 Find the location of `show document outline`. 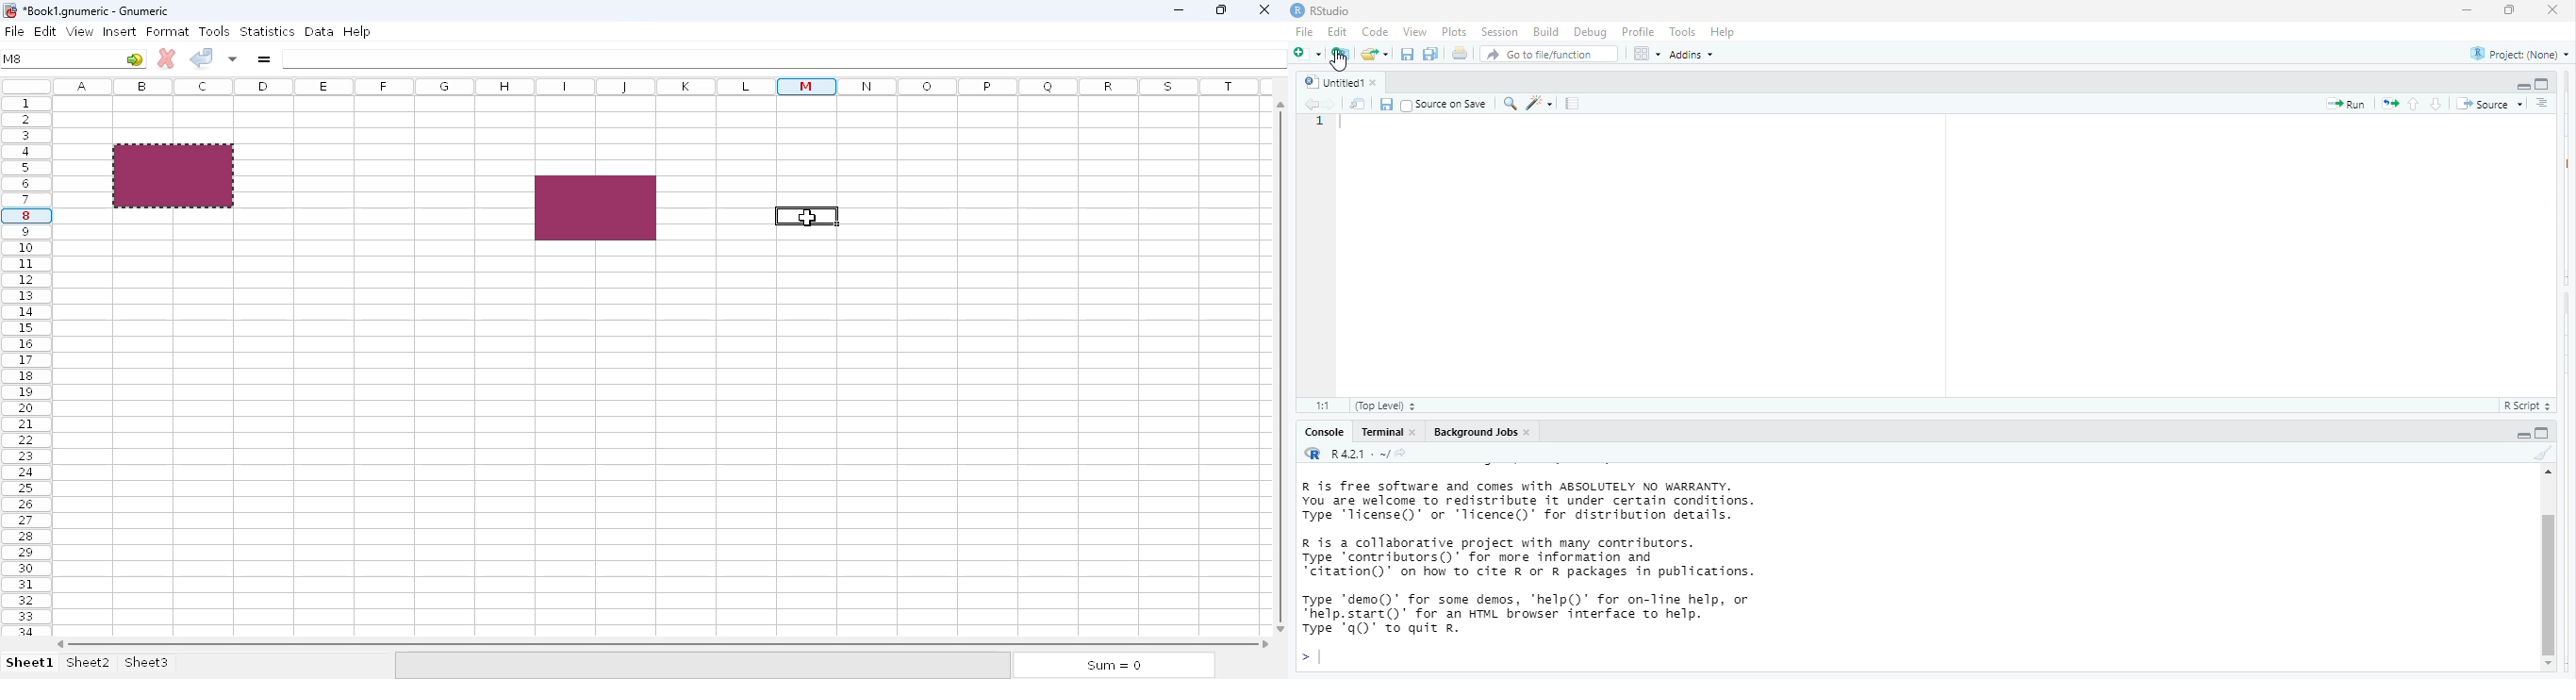

show document outline is located at coordinates (2541, 103).